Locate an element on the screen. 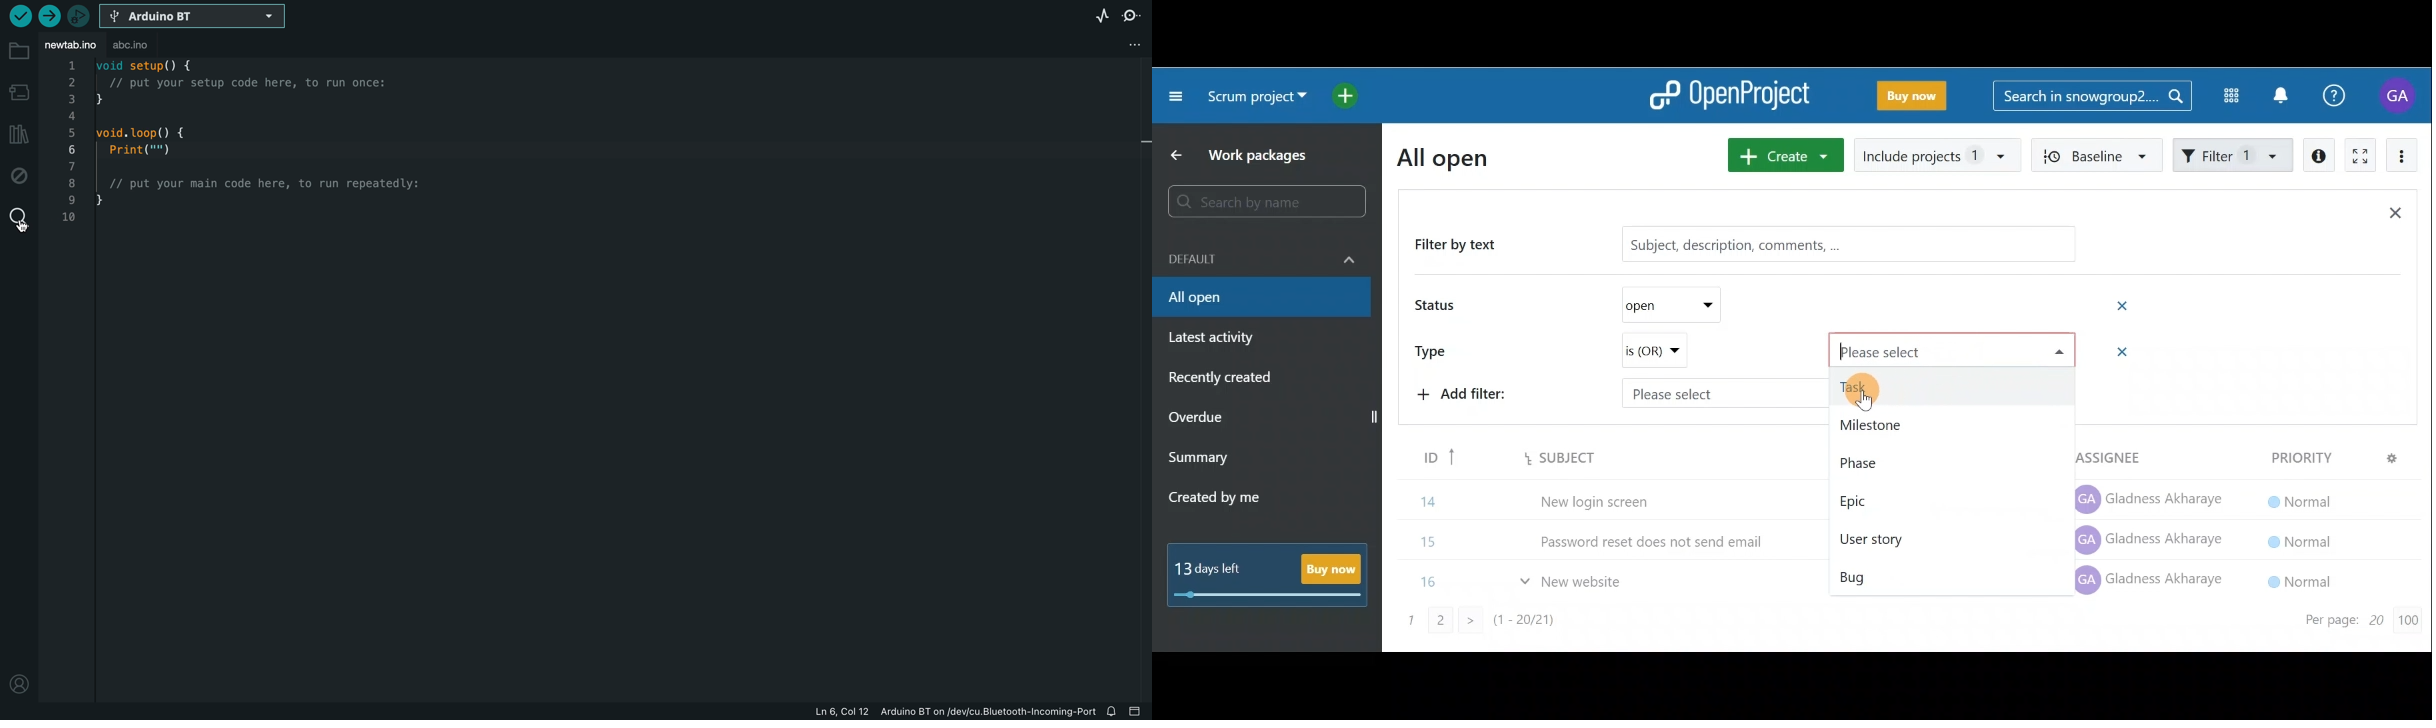 This screenshot has height=728, width=2436. mouse pointer is located at coordinates (1867, 401).